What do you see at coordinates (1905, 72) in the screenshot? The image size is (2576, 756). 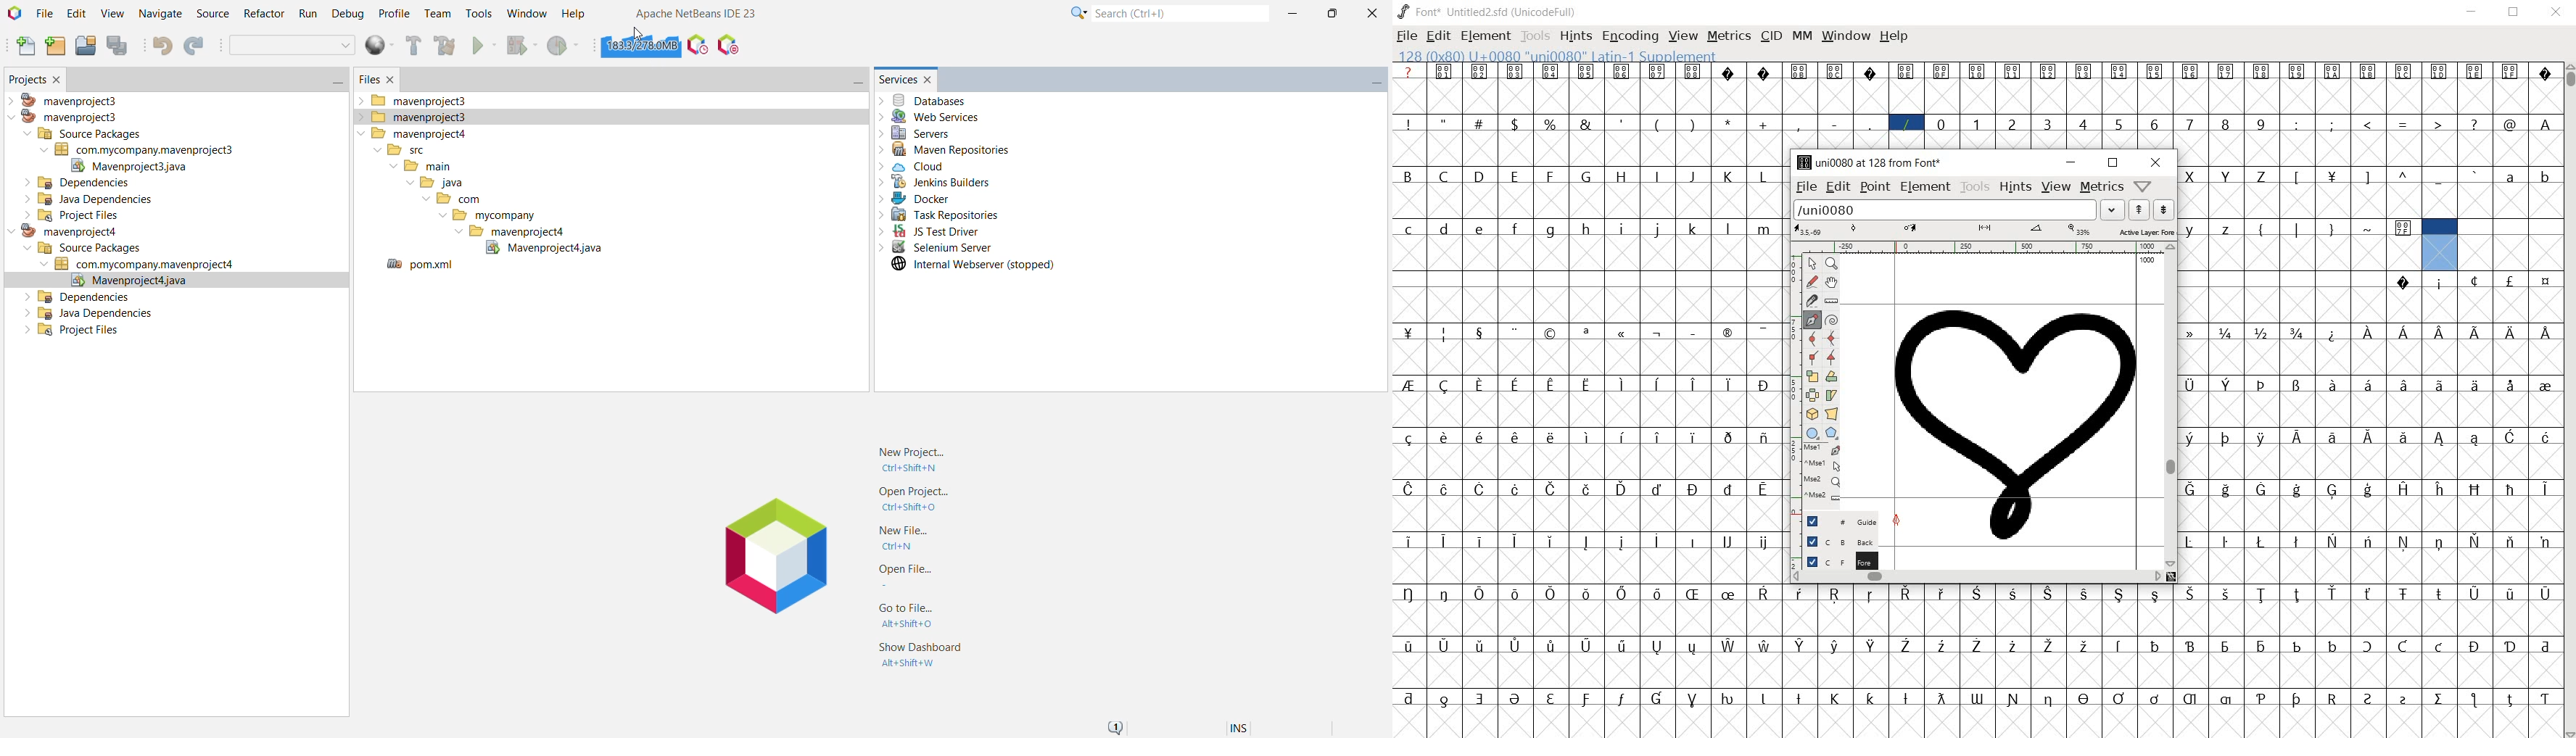 I see `glyph` at bounding box center [1905, 72].